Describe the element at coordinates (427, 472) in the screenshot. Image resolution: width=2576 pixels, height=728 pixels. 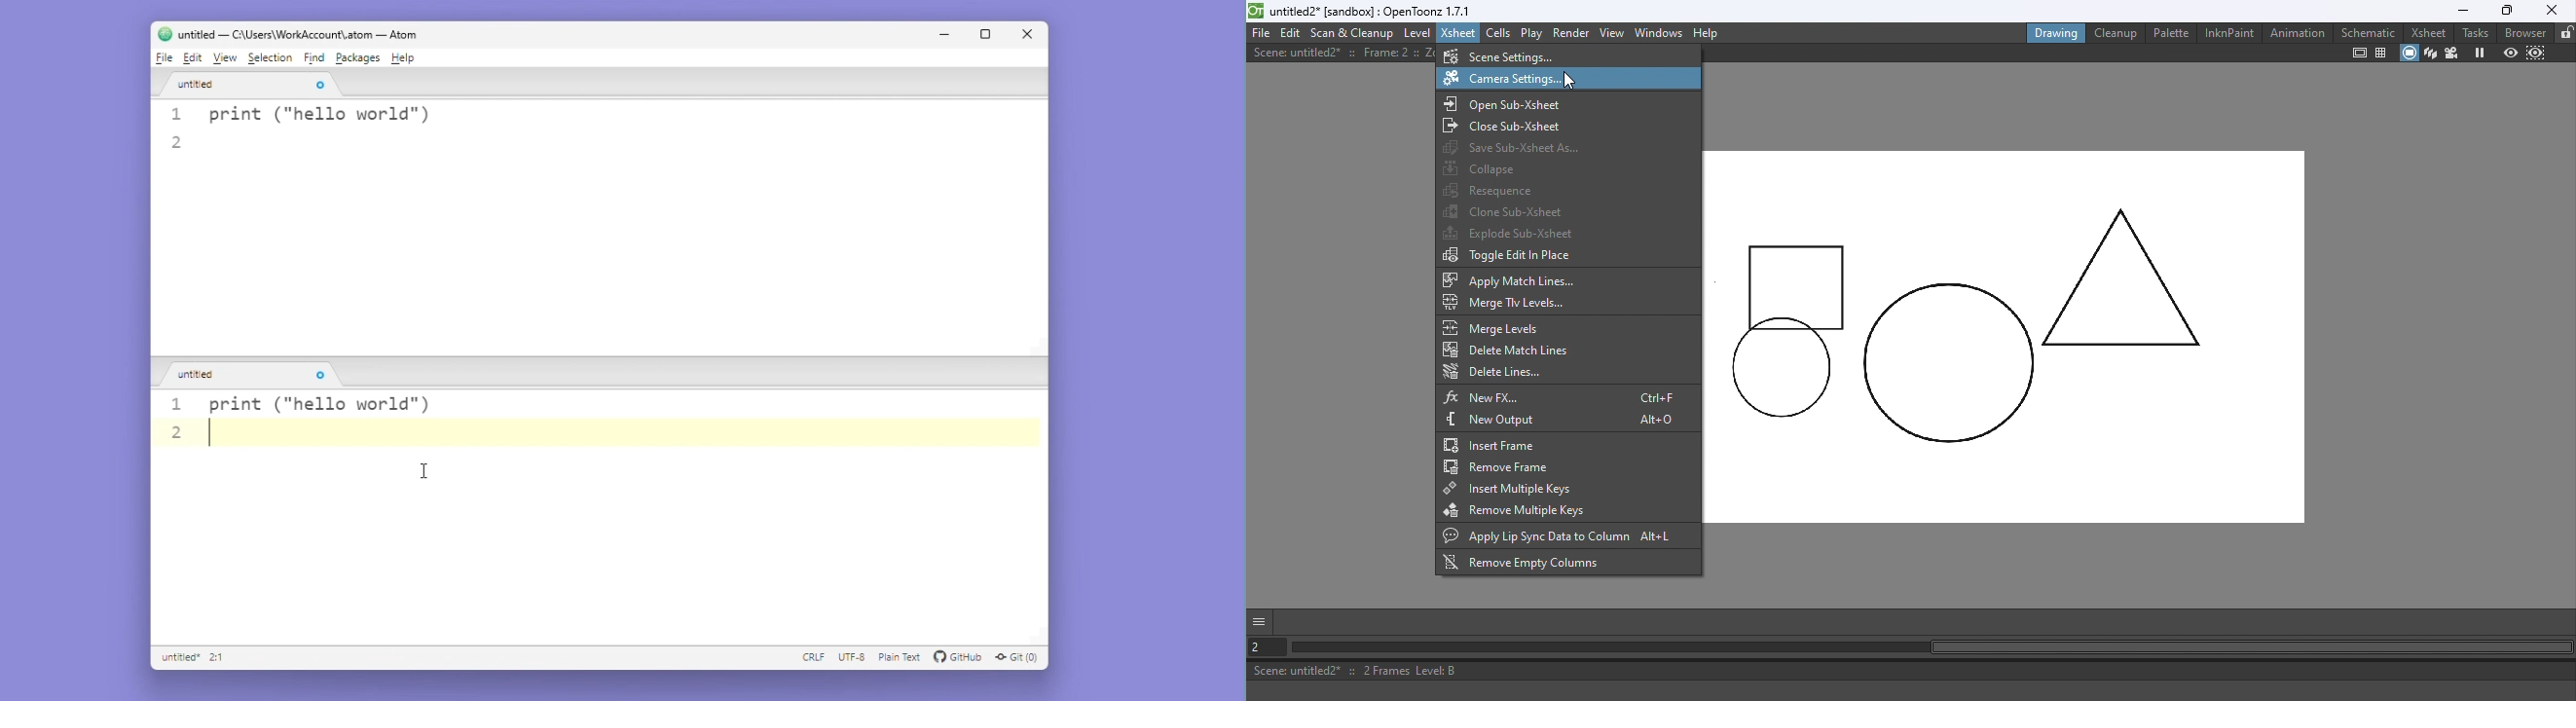
I see `cursor` at that location.